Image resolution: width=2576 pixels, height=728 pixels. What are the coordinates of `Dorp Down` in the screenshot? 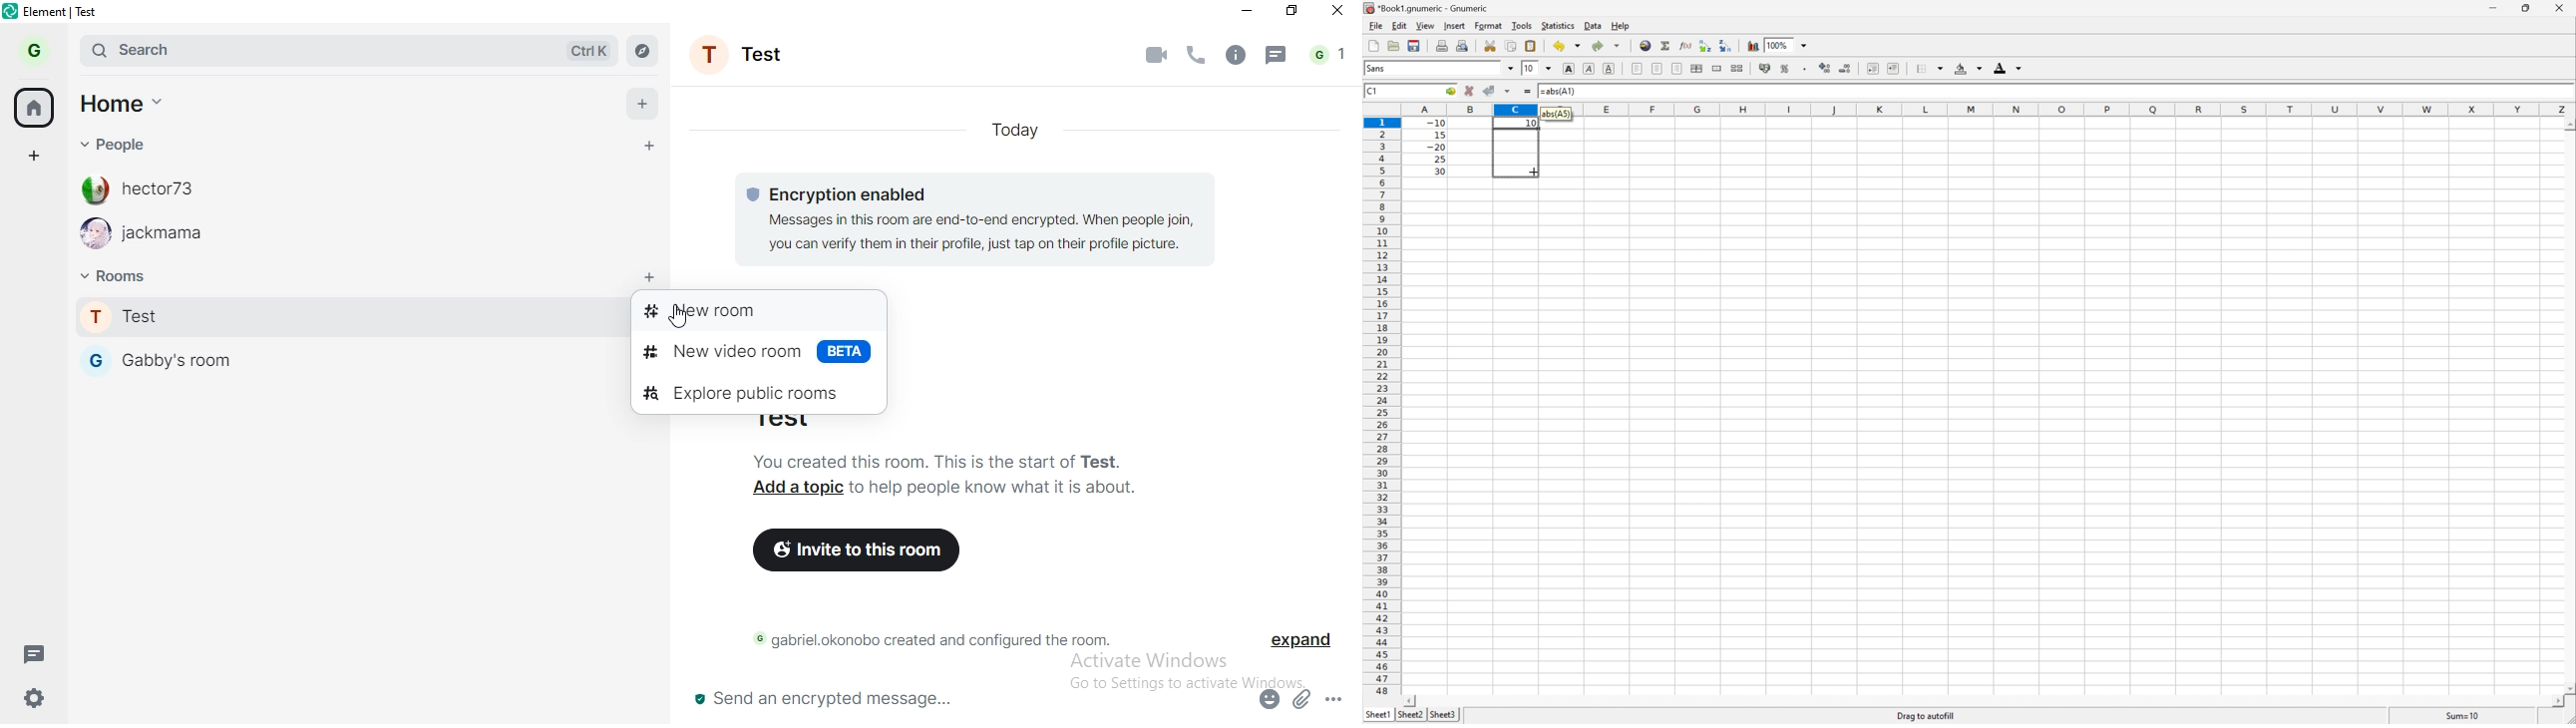 It's located at (2020, 69).